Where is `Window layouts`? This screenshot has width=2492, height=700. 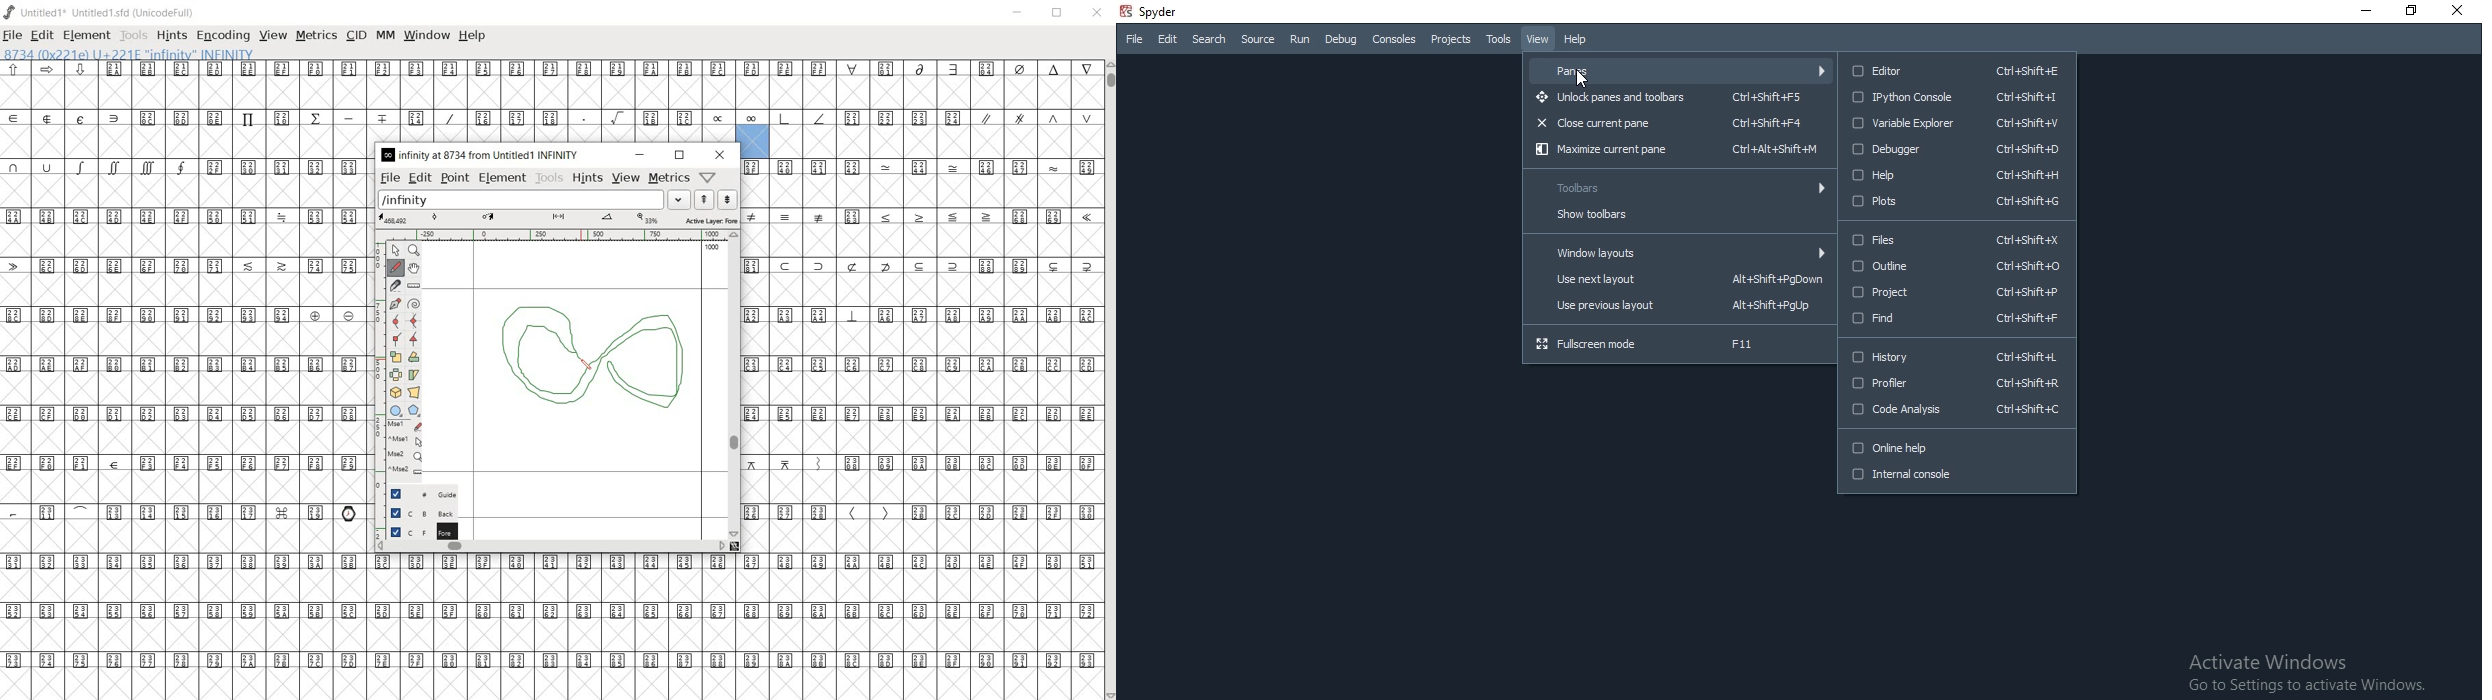
Window layouts is located at coordinates (1677, 252).